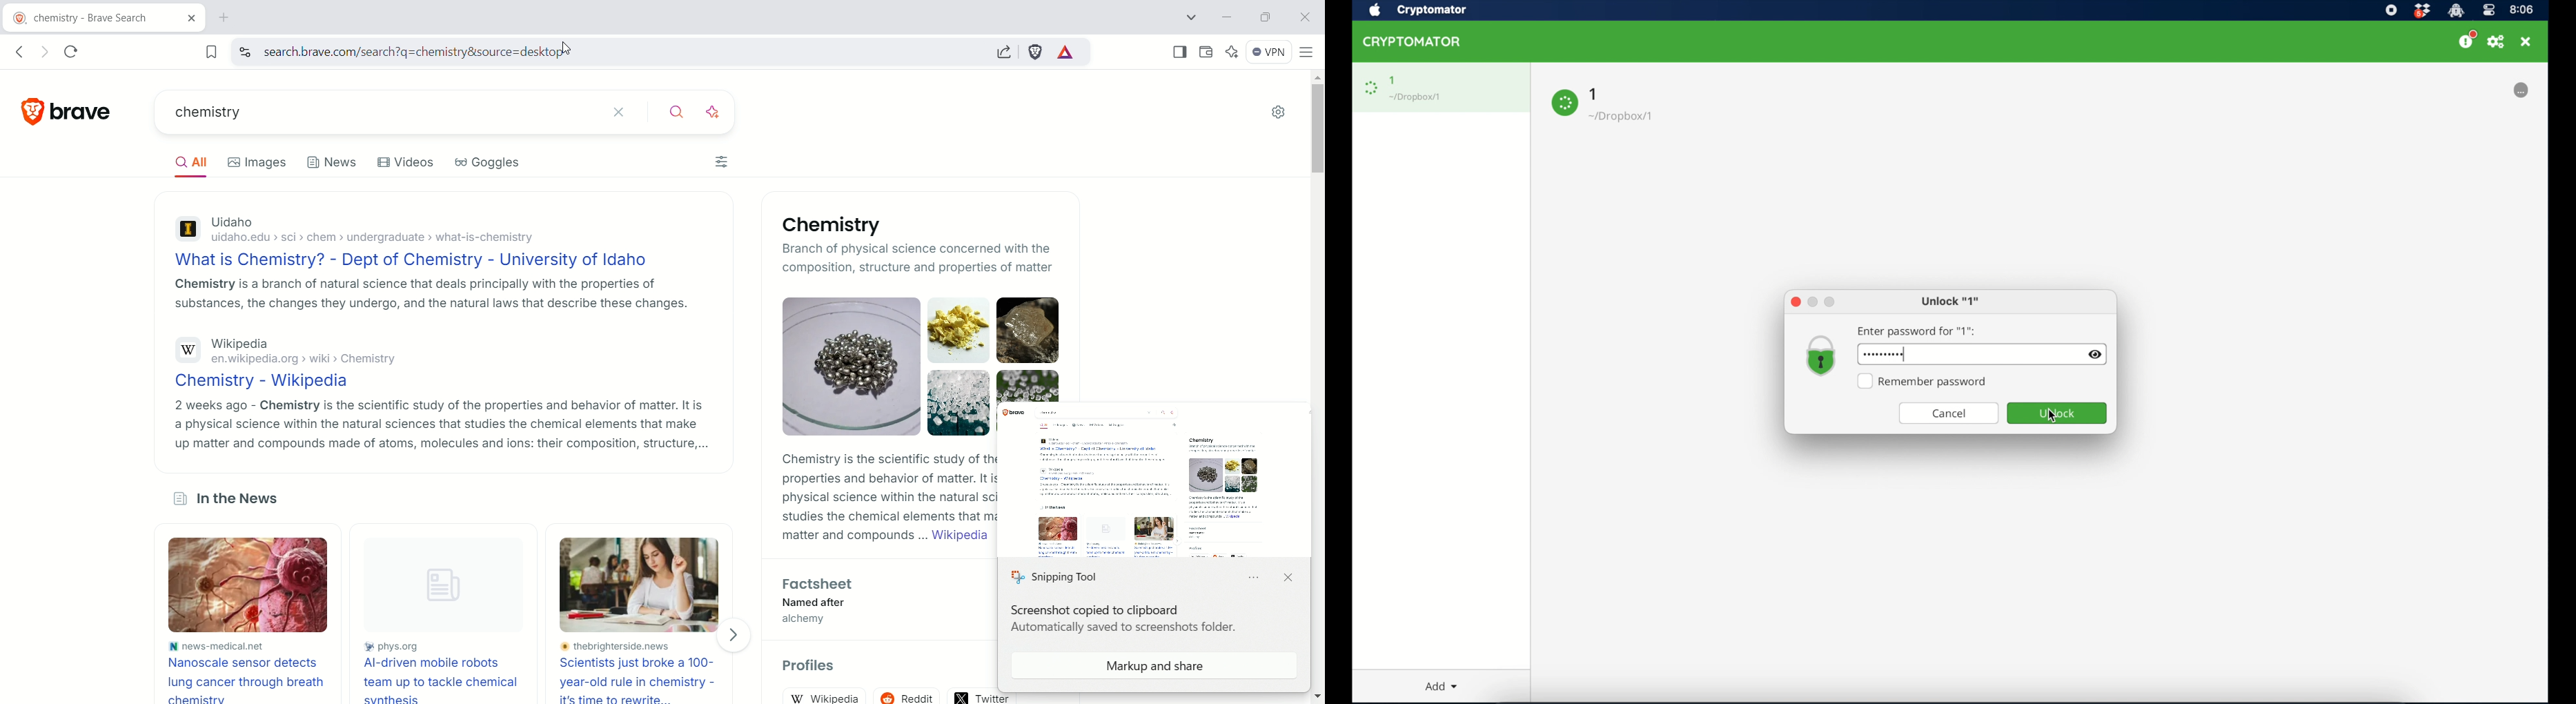 This screenshot has height=728, width=2576. What do you see at coordinates (911, 692) in the screenshot?
I see `reddit` at bounding box center [911, 692].